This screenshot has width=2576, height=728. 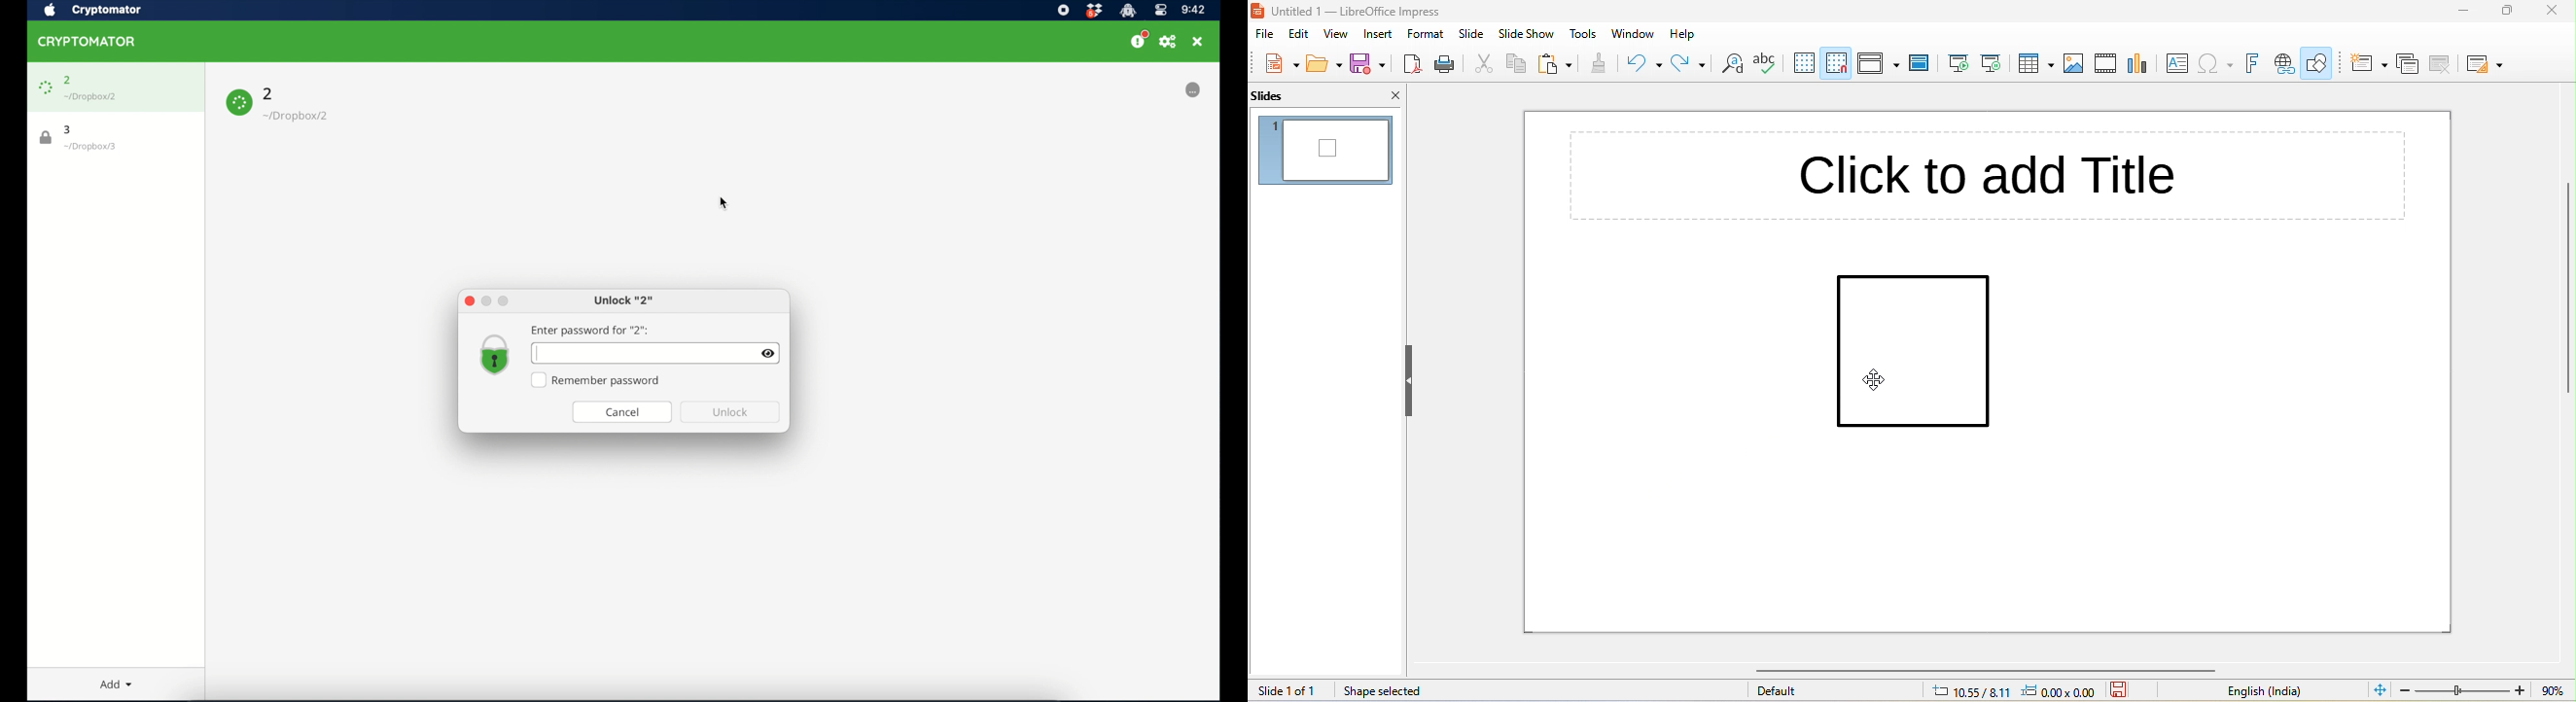 What do you see at coordinates (1262, 35) in the screenshot?
I see `file` at bounding box center [1262, 35].